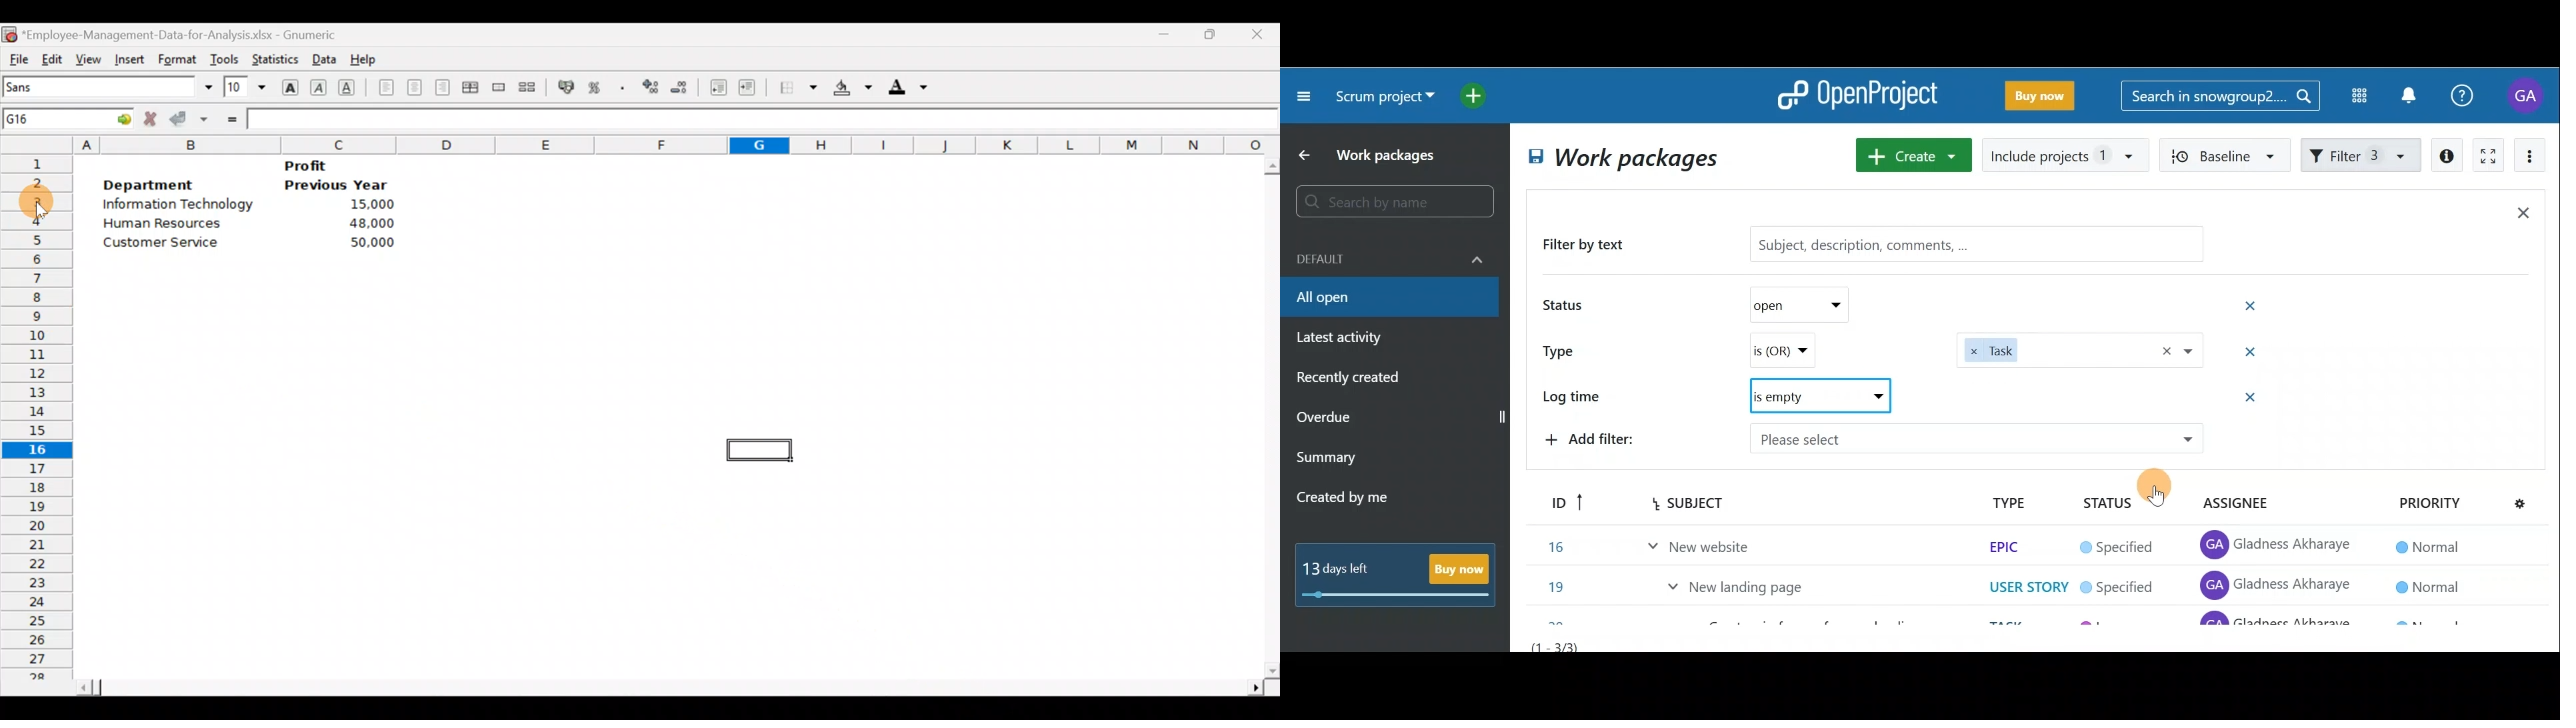  I want to click on Decrease decimals, so click(685, 87).